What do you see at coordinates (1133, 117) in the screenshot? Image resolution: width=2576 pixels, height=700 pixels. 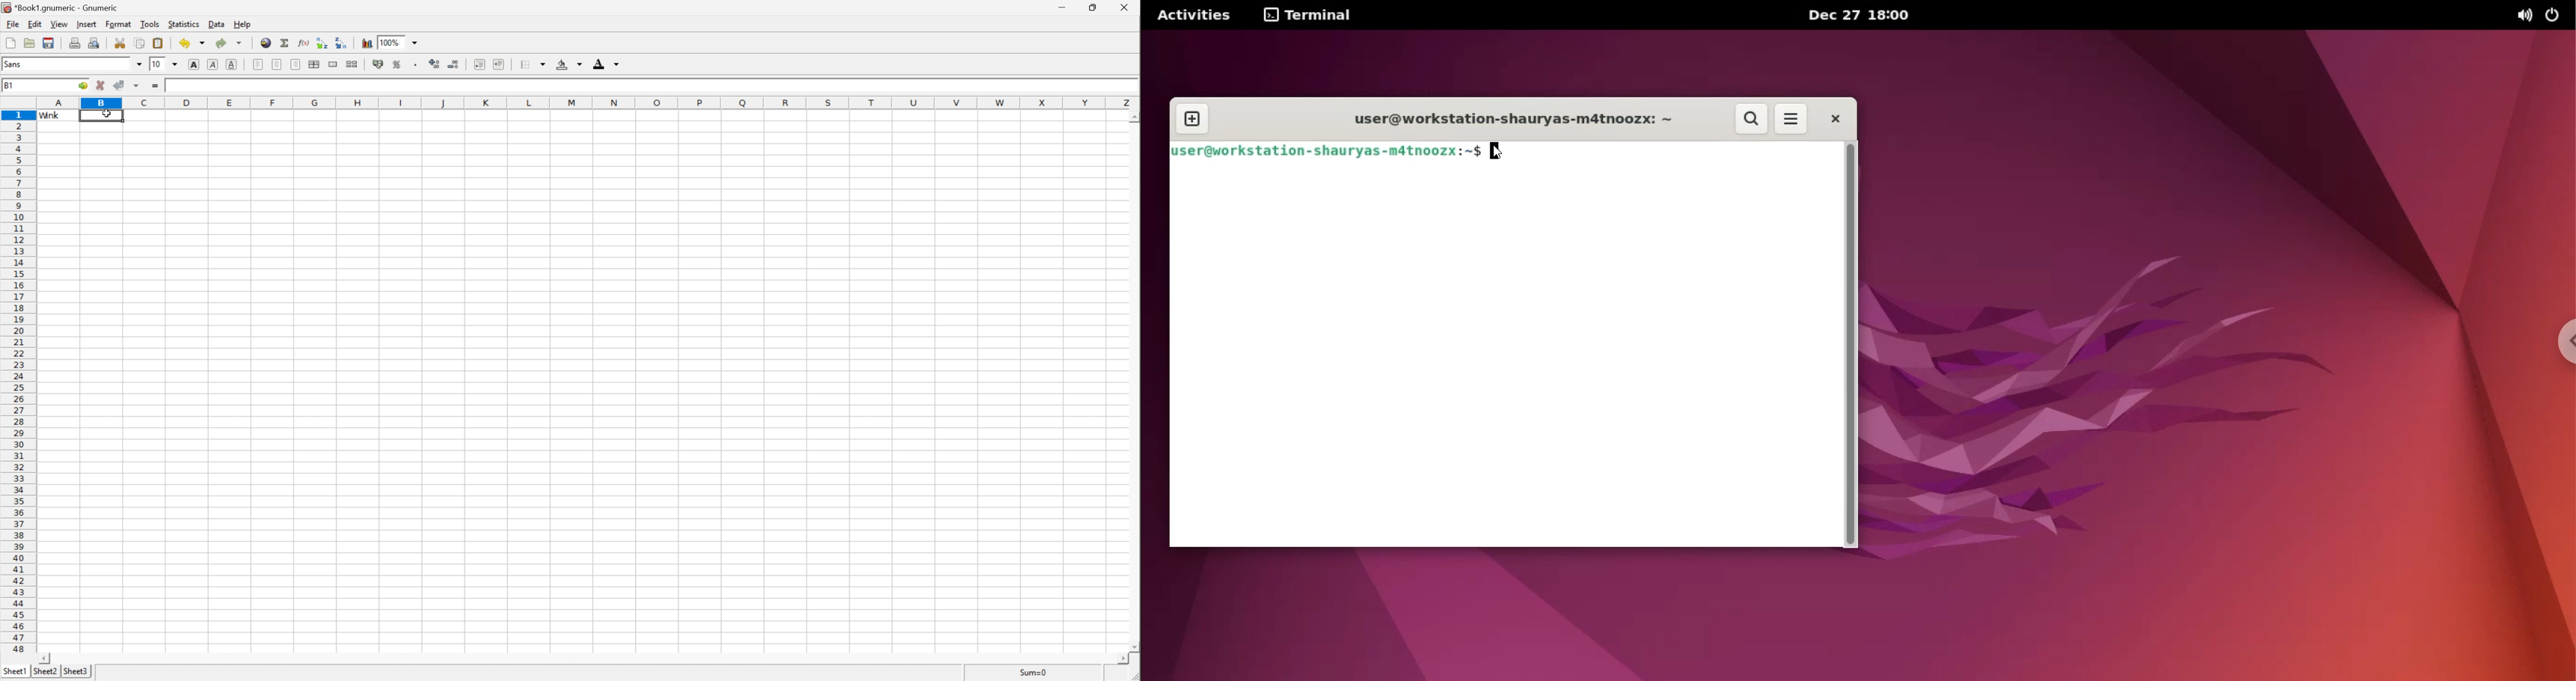 I see `scroll up` at bounding box center [1133, 117].